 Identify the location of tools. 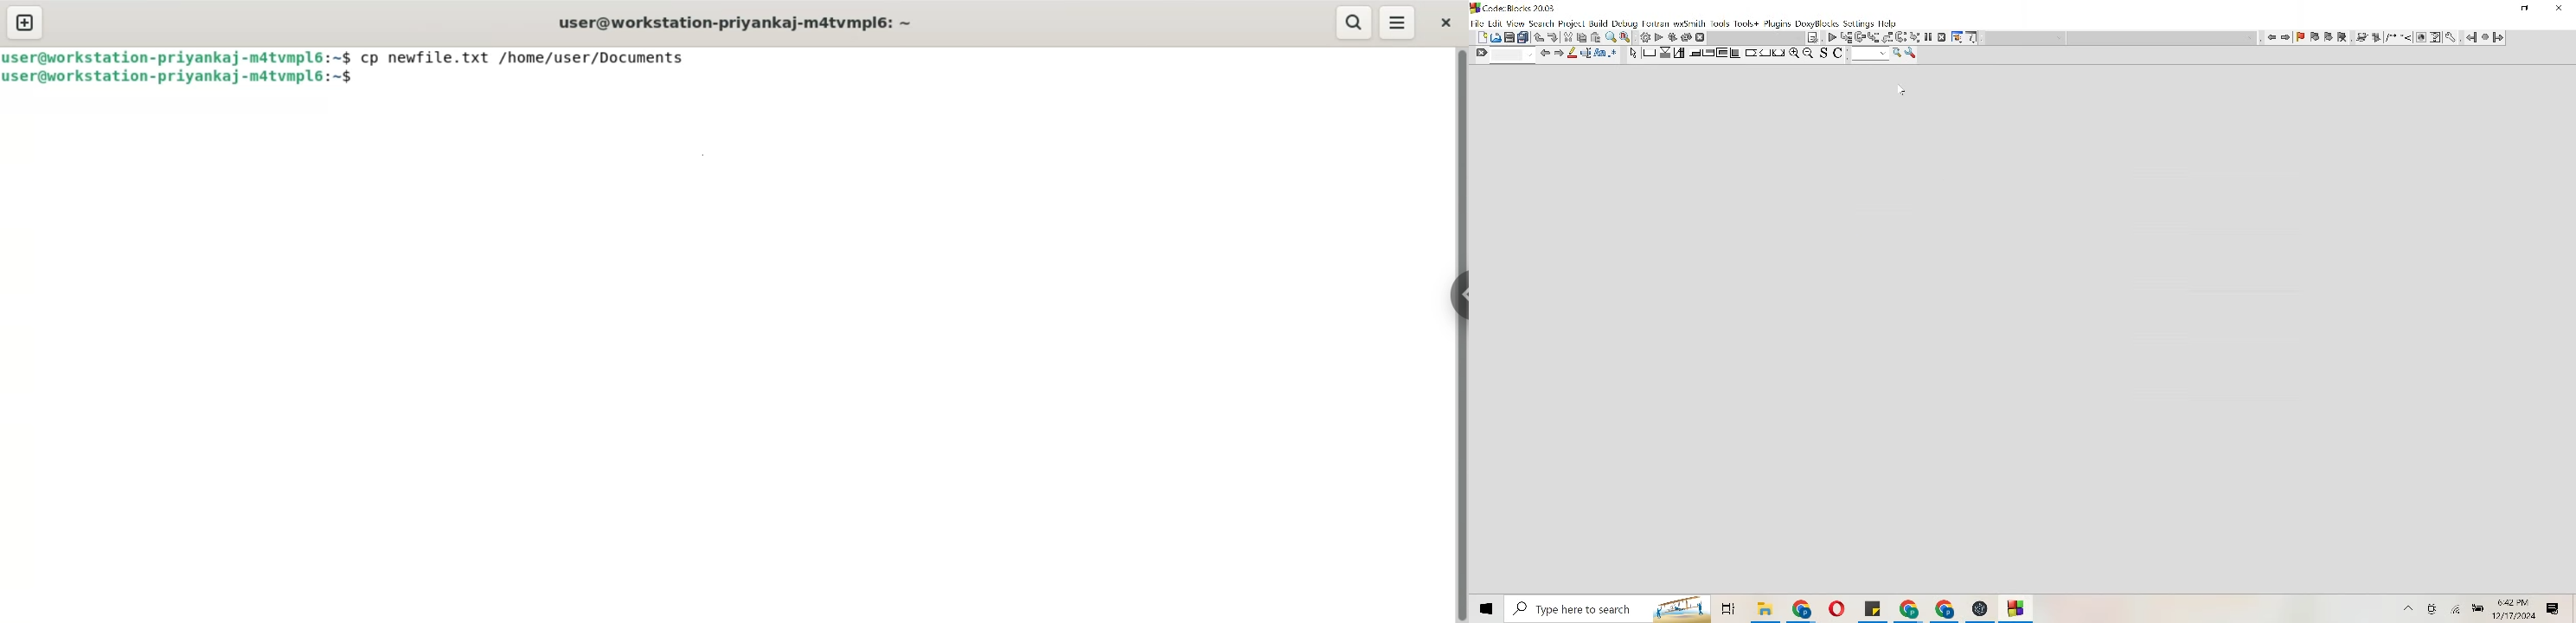
(2452, 38).